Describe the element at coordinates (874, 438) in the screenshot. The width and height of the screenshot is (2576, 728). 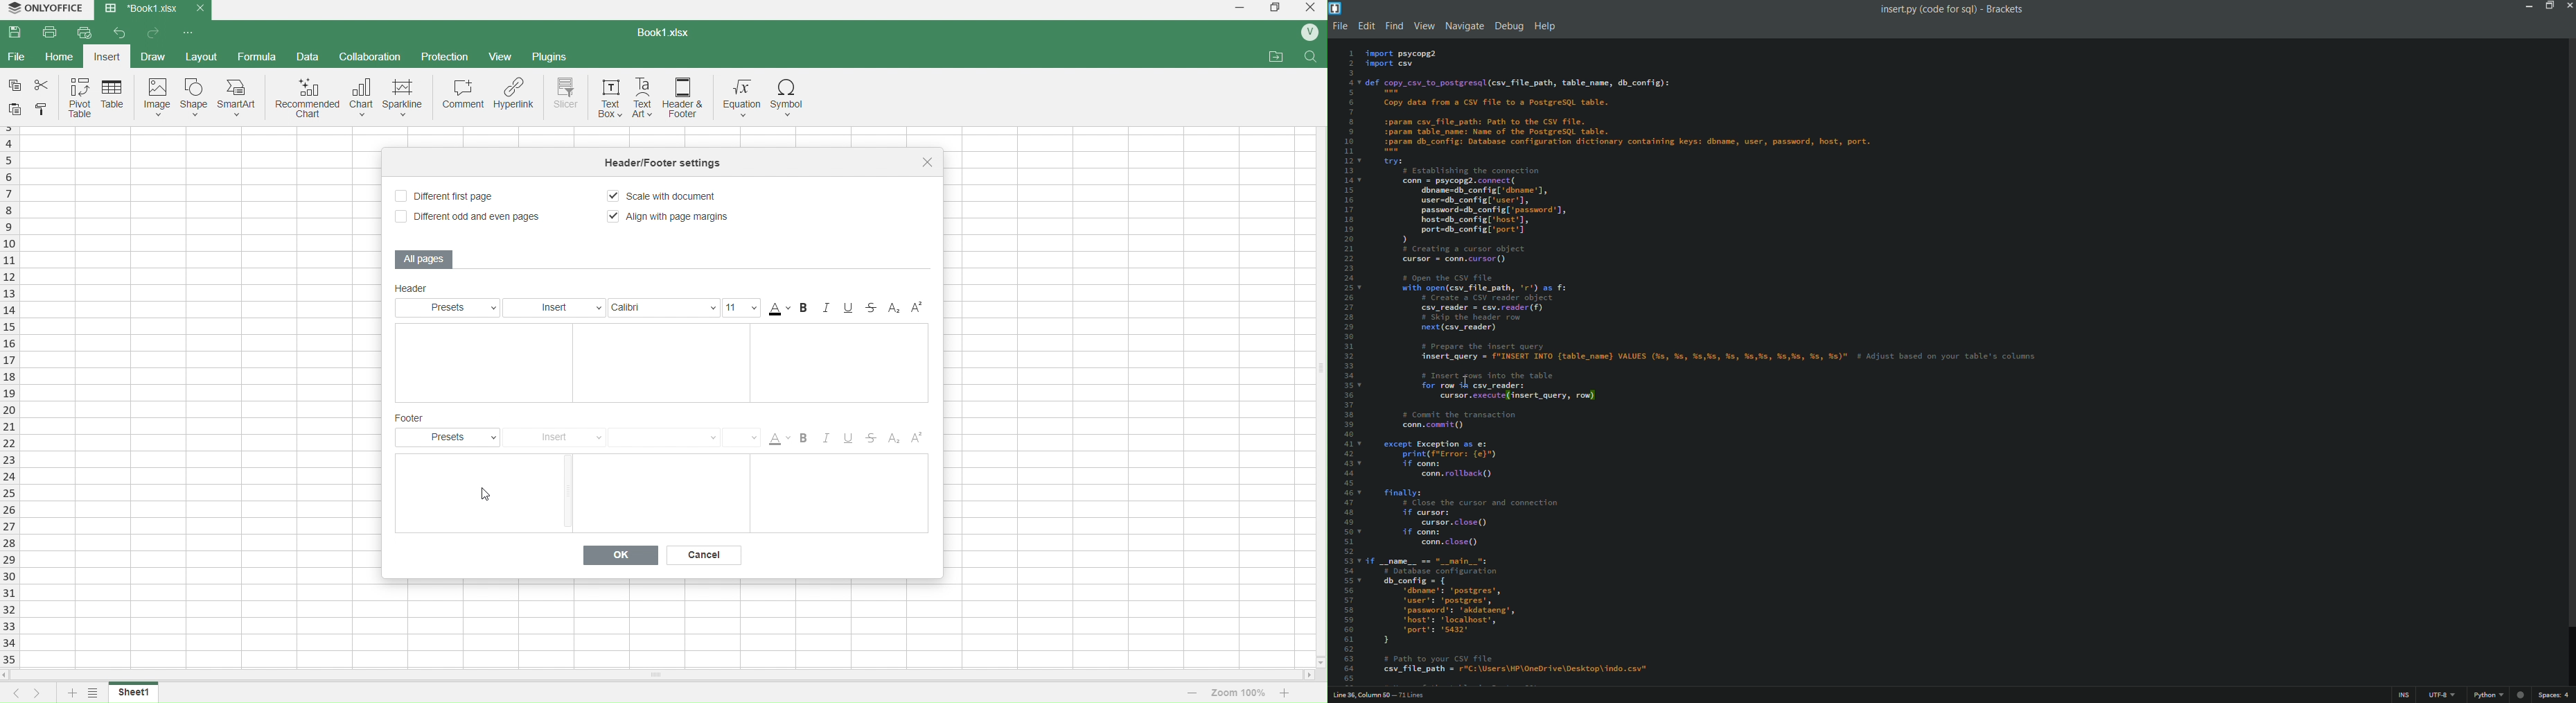
I see `Strikethrough` at that location.